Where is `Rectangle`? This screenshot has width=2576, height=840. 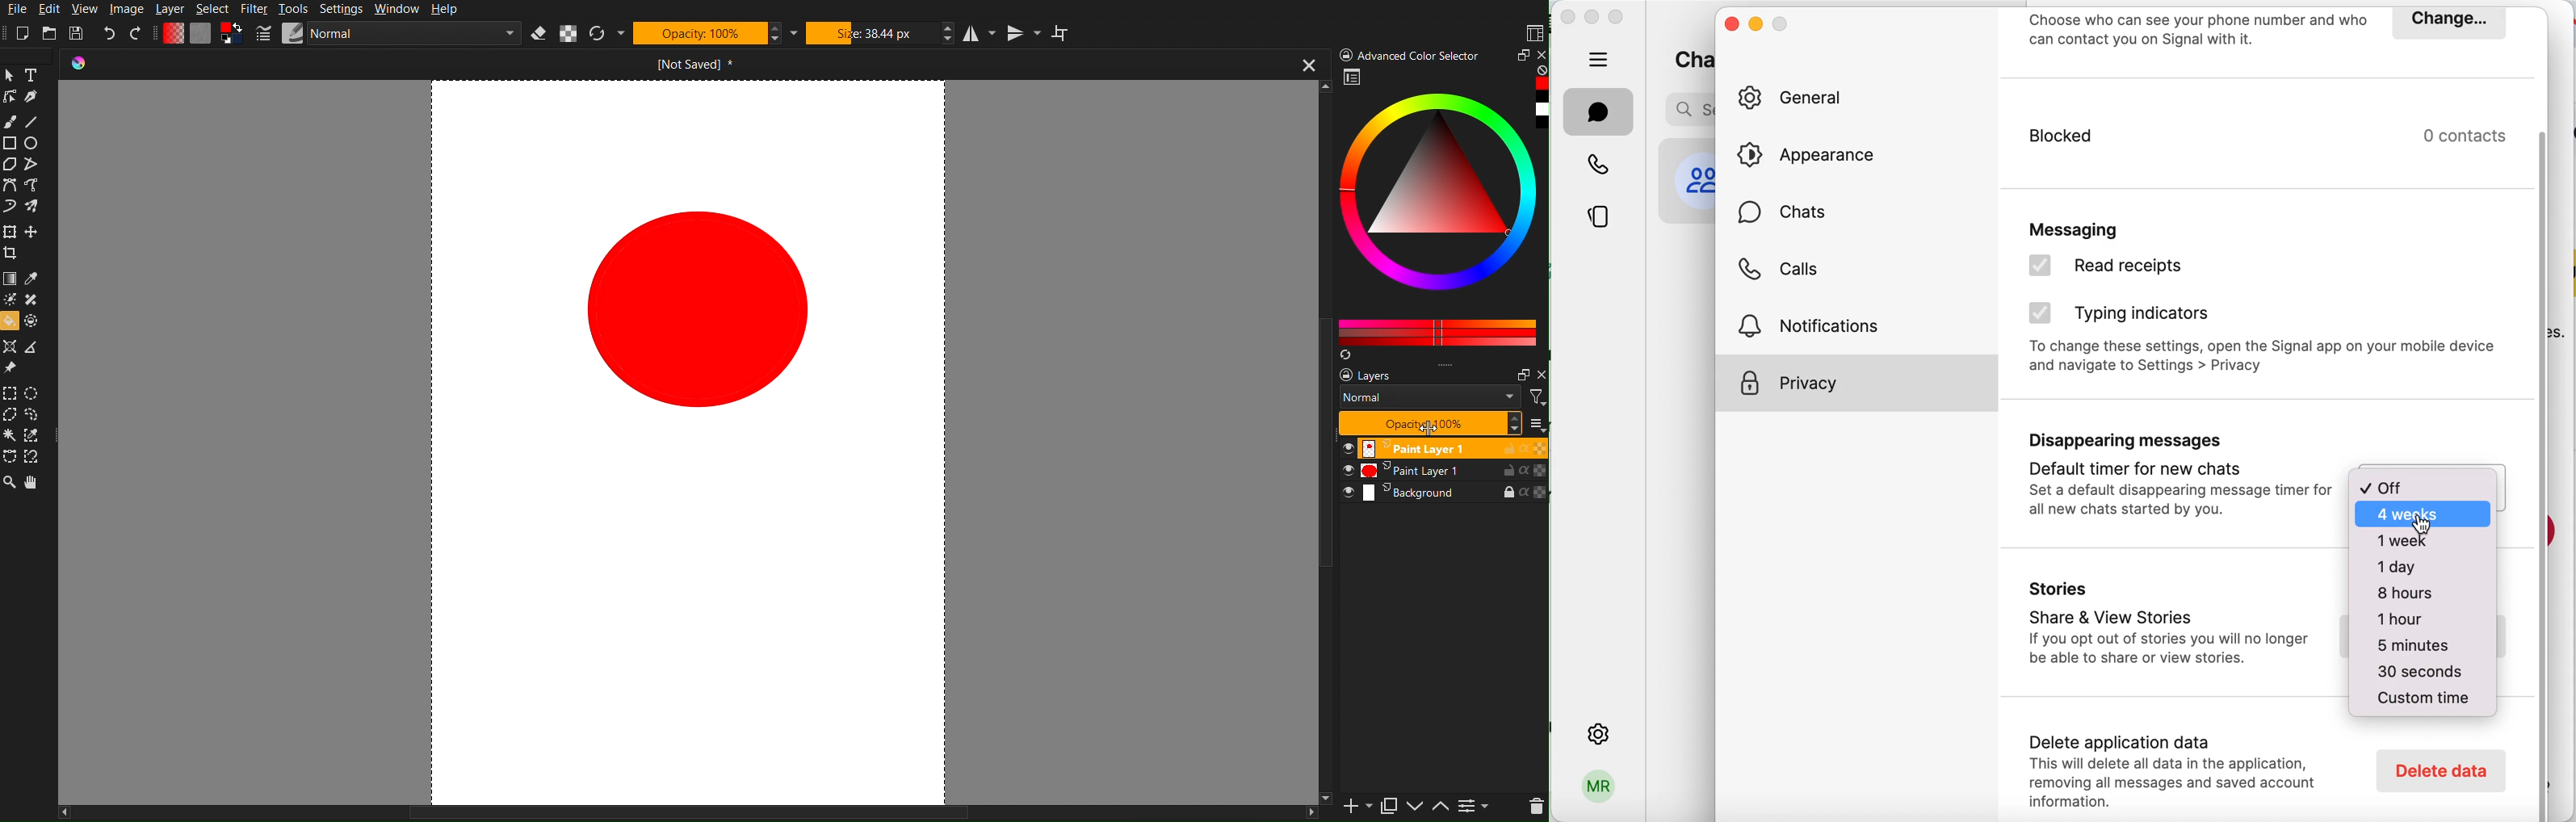 Rectangle is located at coordinates (10, 143).